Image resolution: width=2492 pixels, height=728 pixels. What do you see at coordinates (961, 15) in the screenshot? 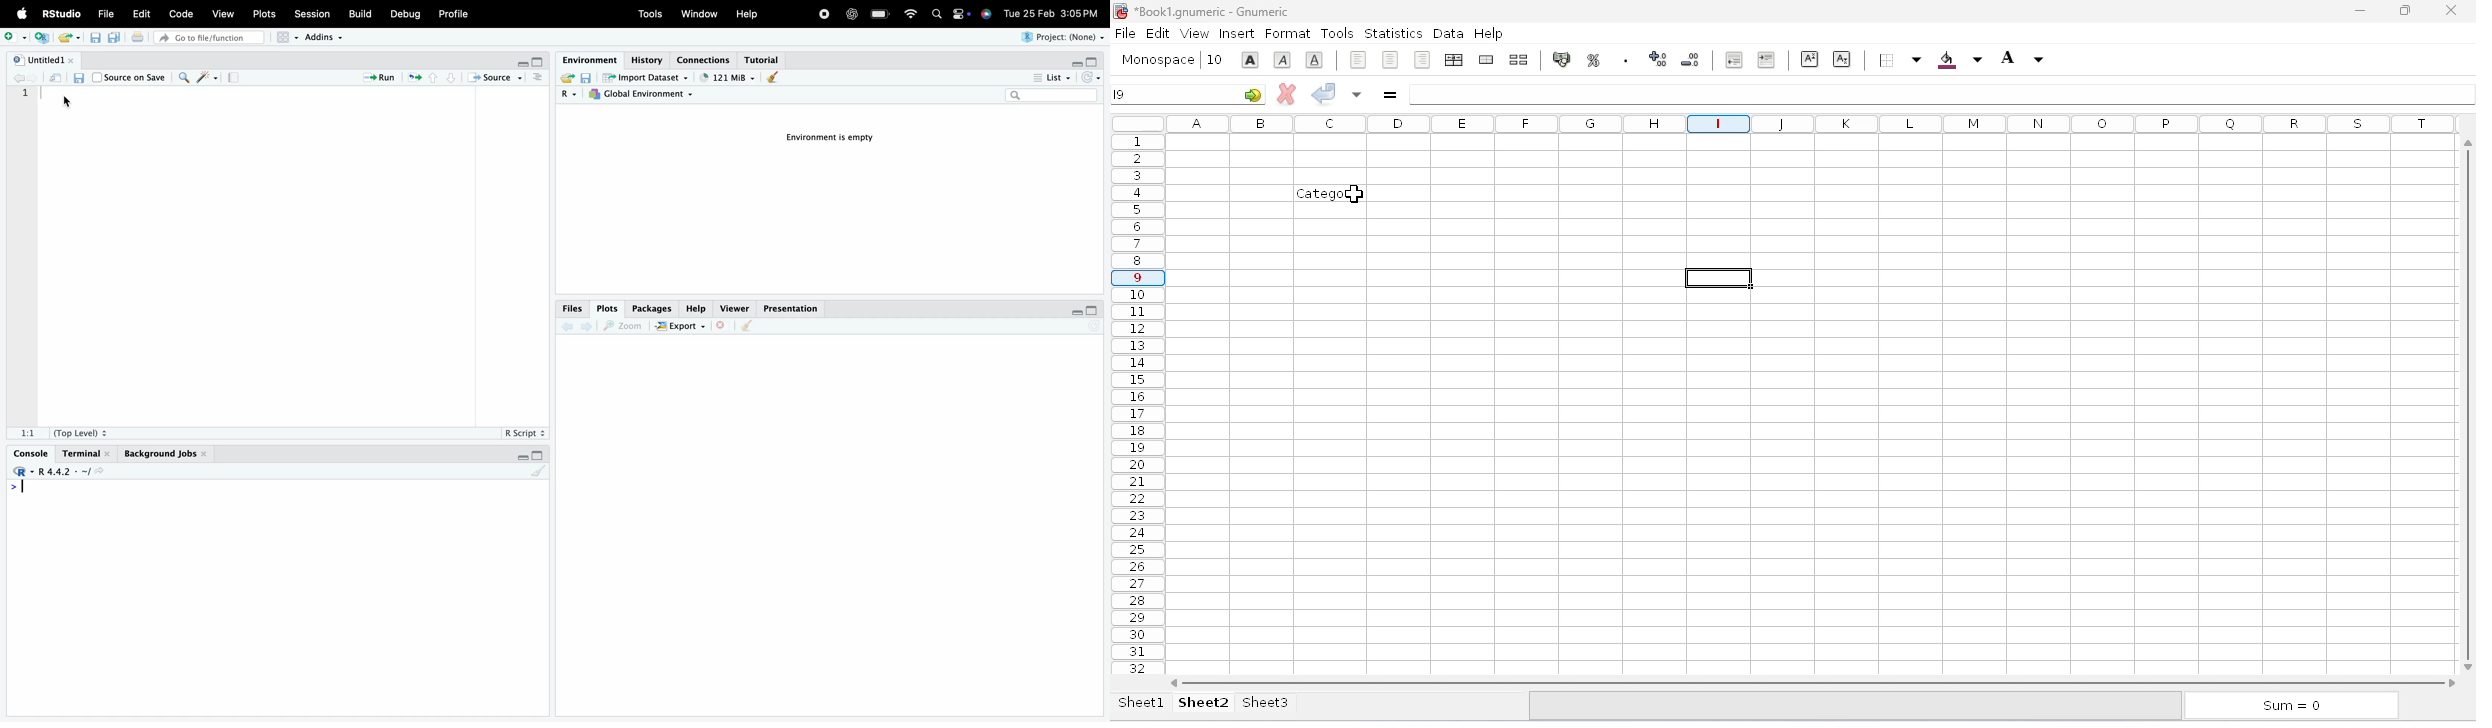
I see `Apple widget` at bounding box center [961, 15].